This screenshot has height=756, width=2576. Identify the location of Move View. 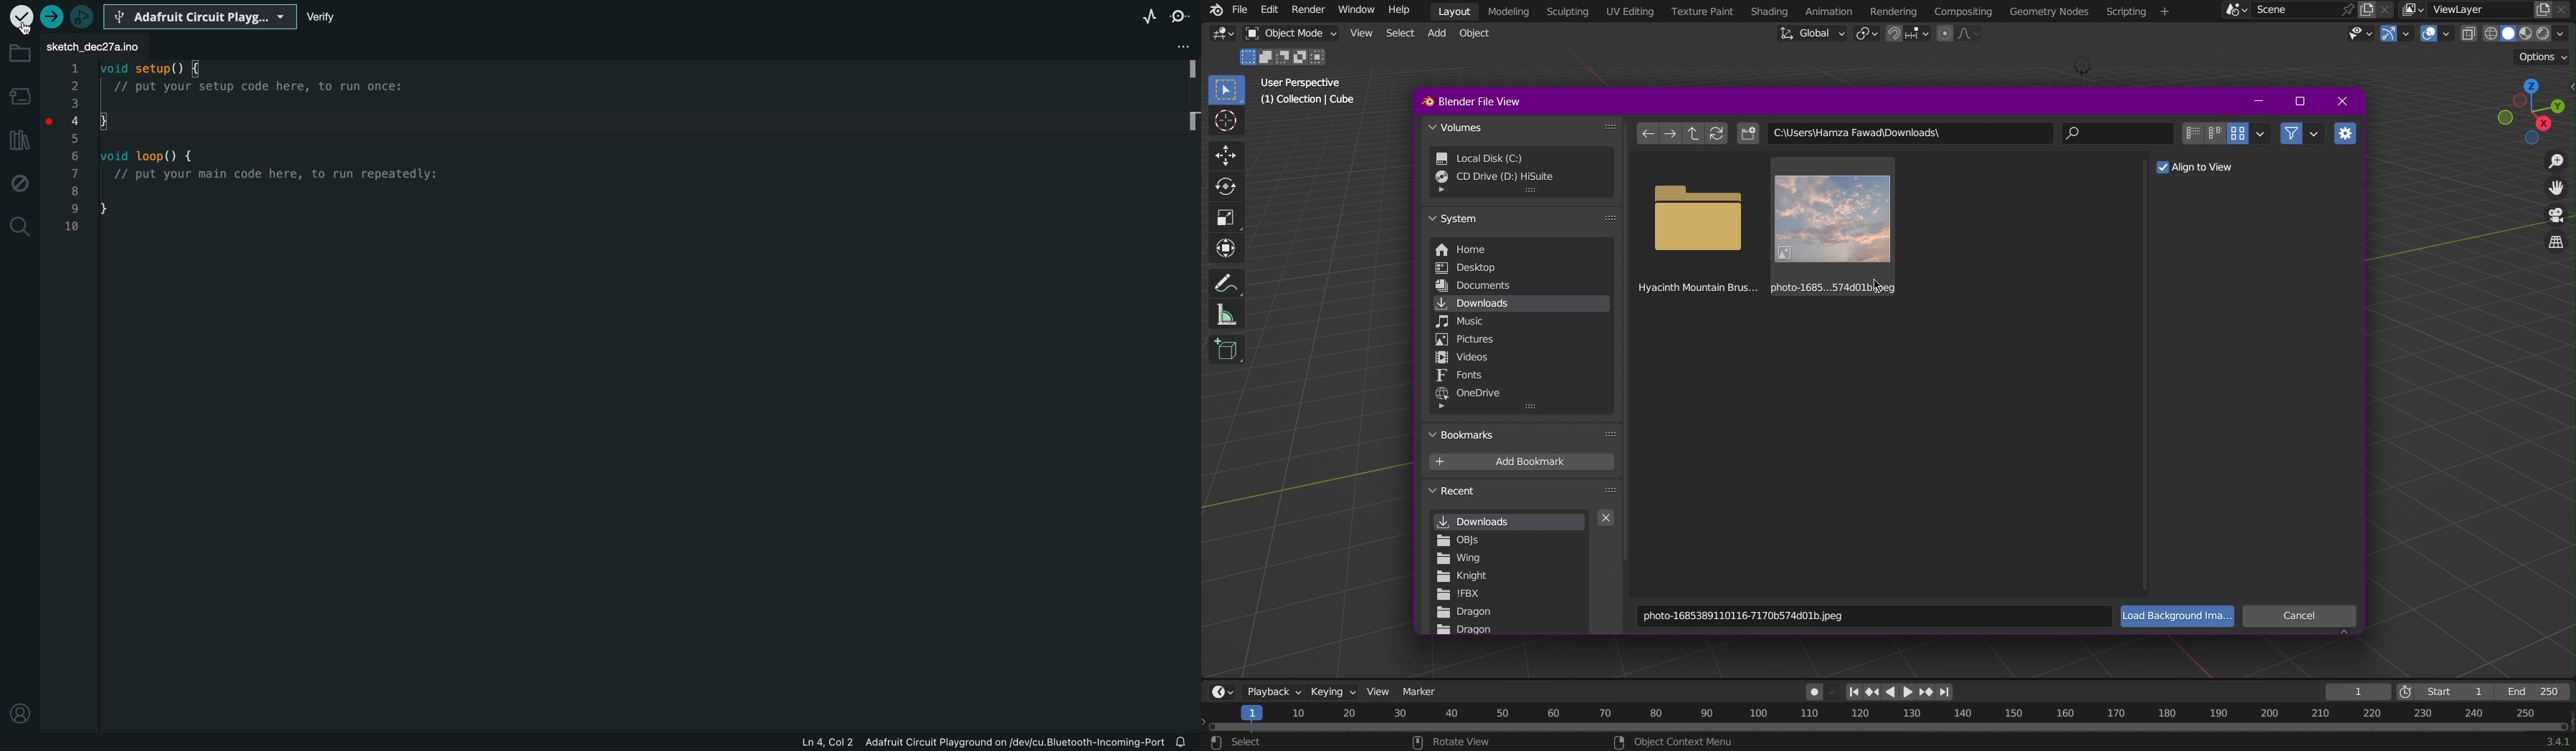
(2556, 190).